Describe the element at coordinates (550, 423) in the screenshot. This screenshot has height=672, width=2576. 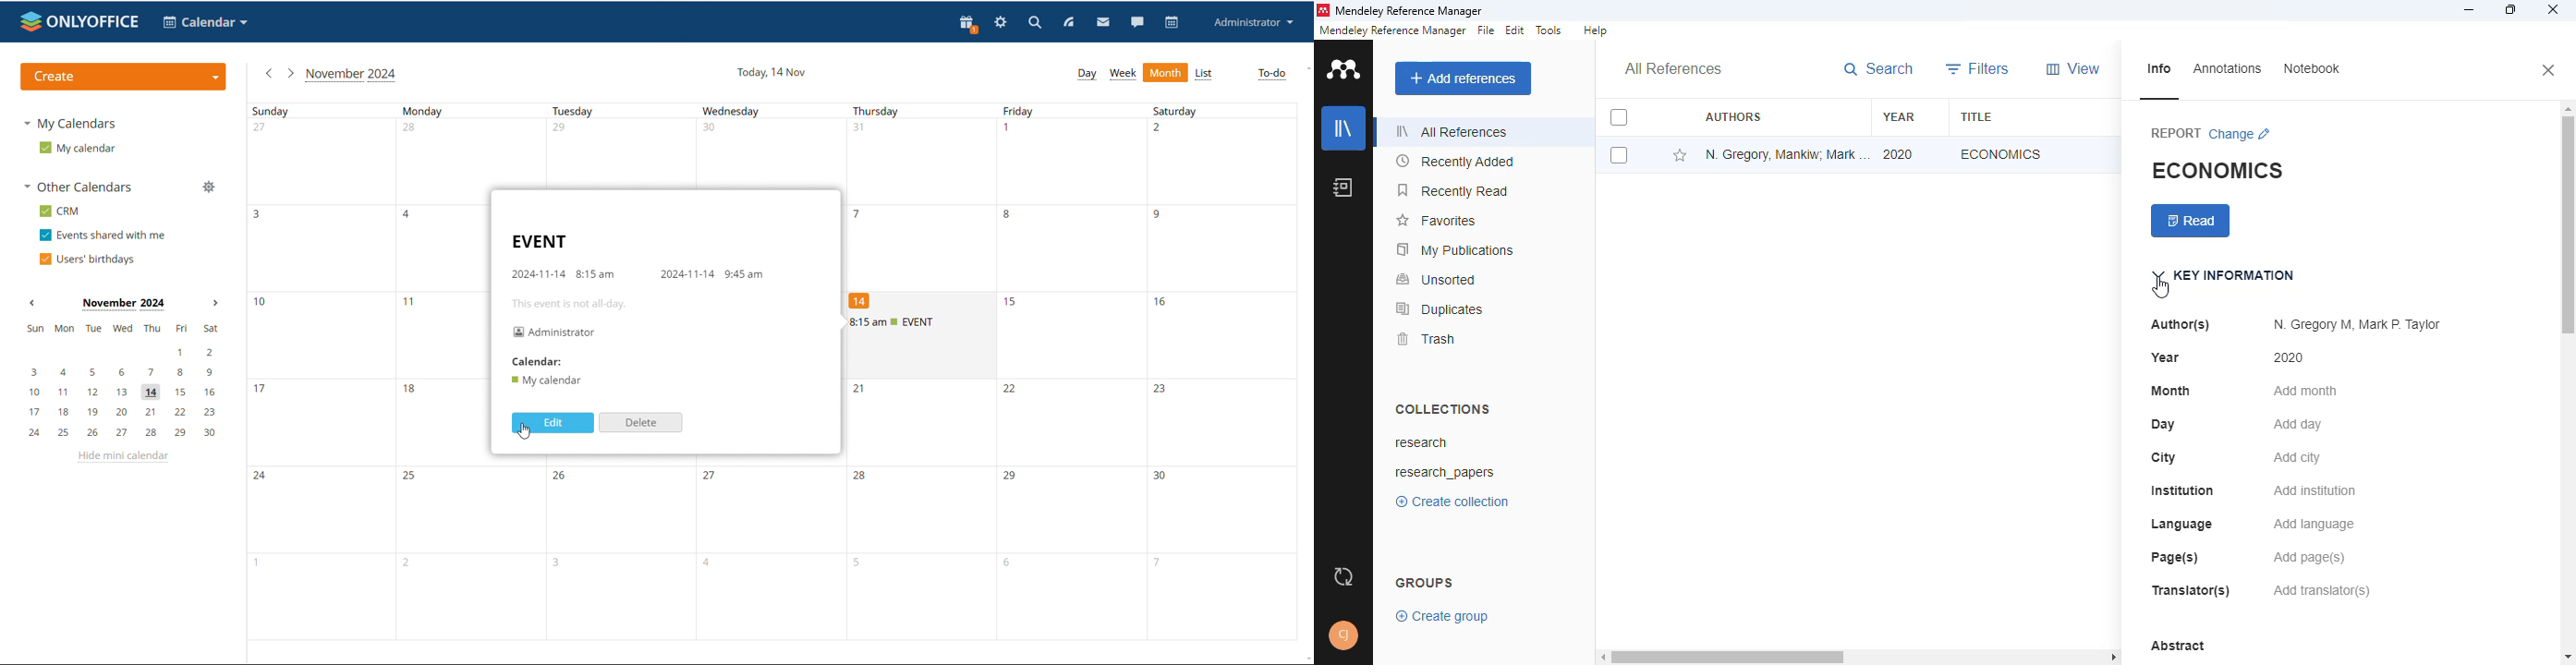
I see `edit` at that location.